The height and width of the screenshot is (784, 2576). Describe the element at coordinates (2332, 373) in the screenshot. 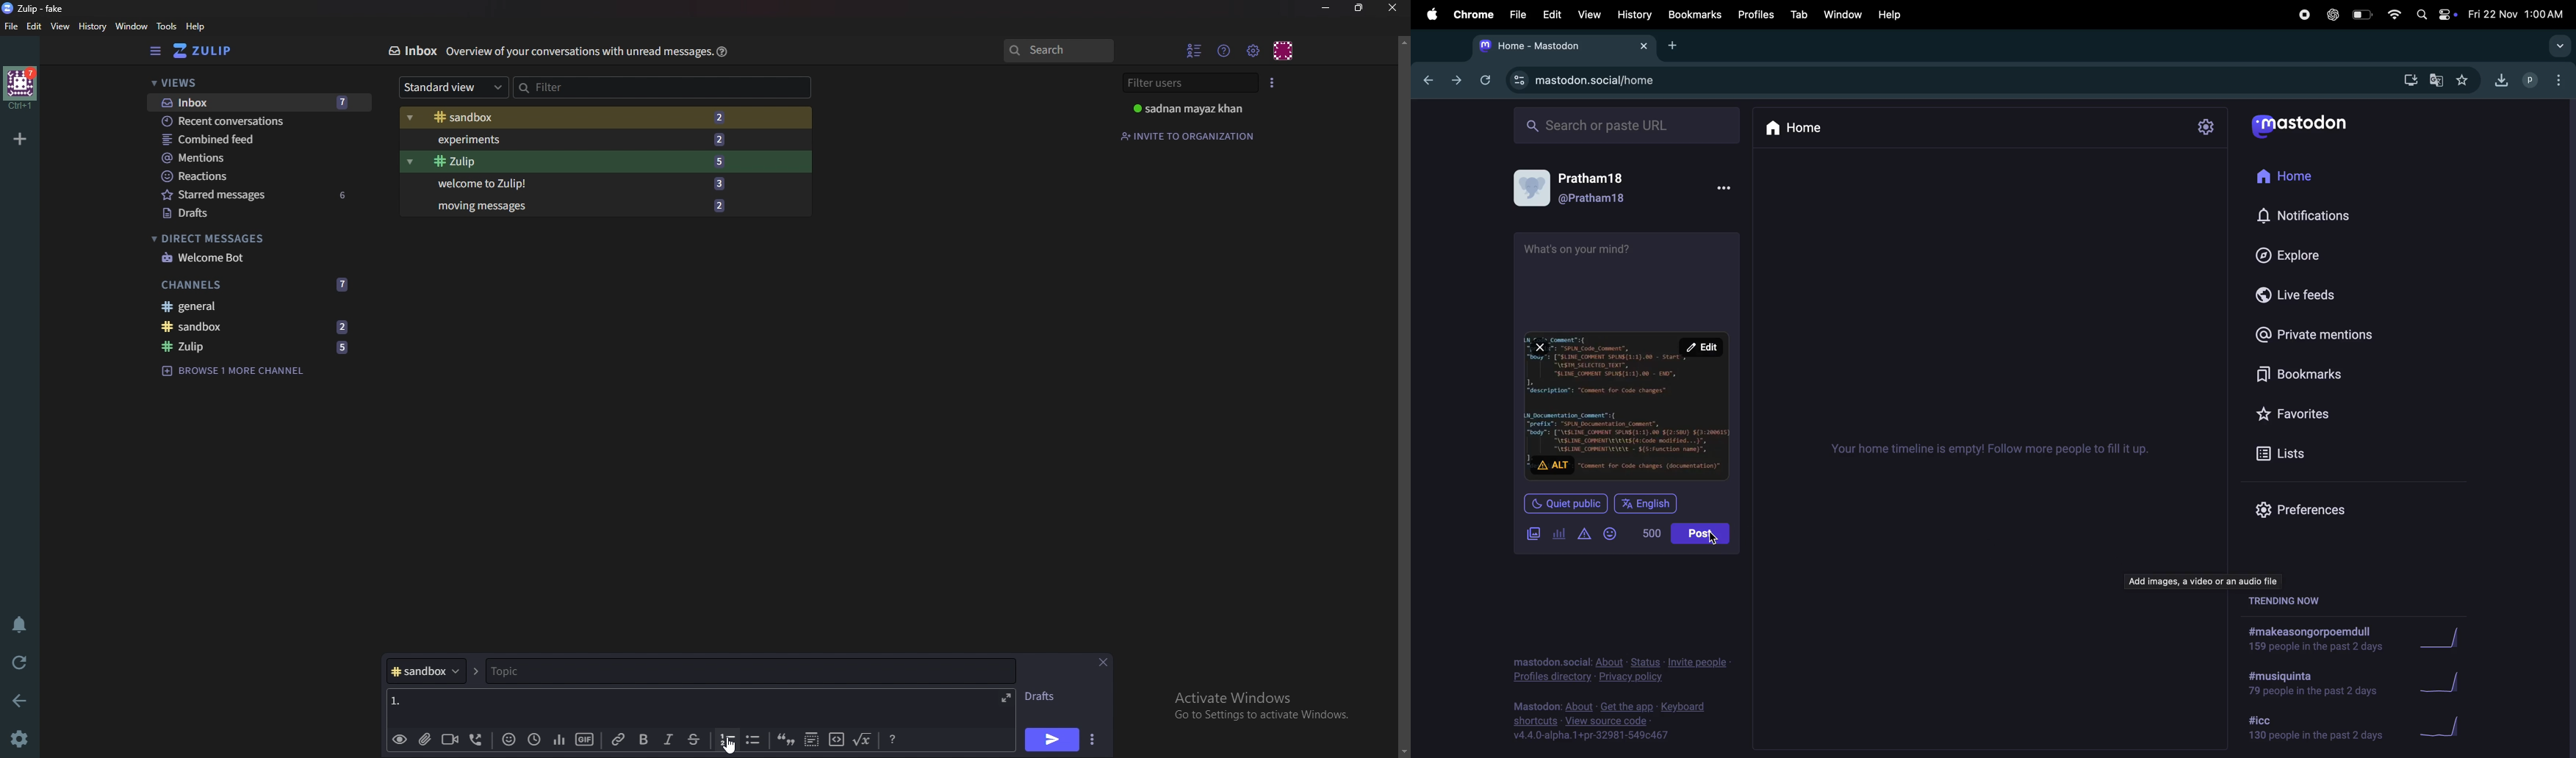

I see `bookmarks` at that location.